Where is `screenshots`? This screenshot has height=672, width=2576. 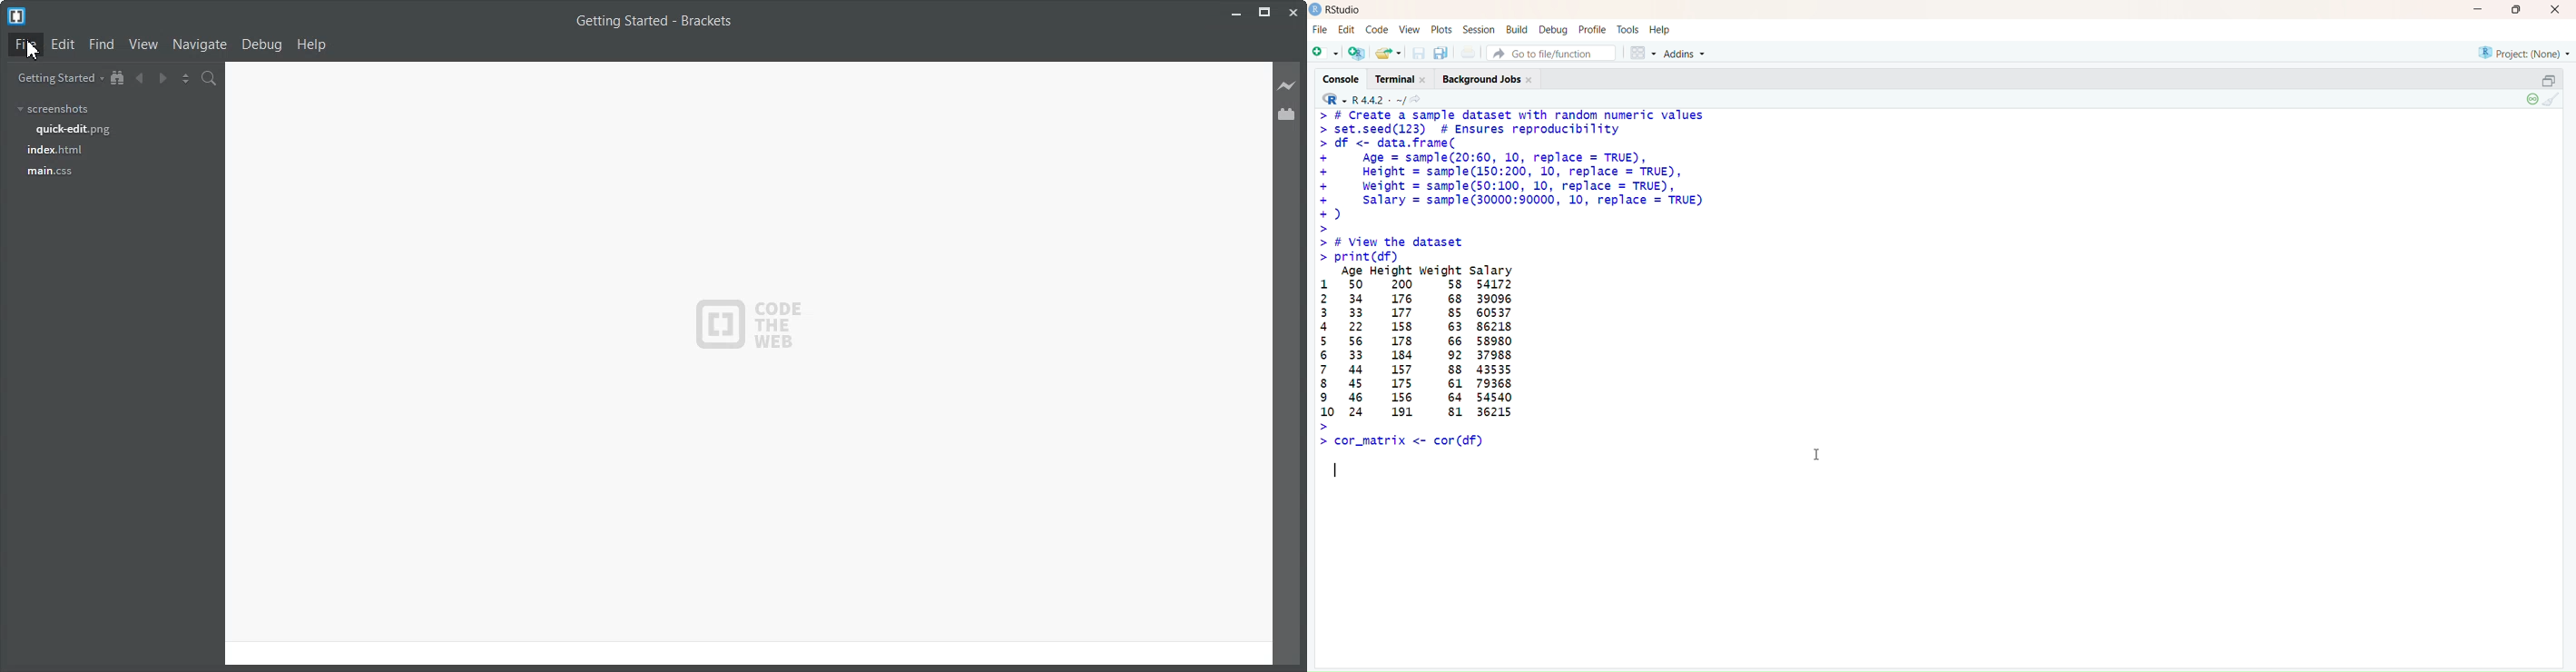
screenshots is located at coordinates (56, 110).